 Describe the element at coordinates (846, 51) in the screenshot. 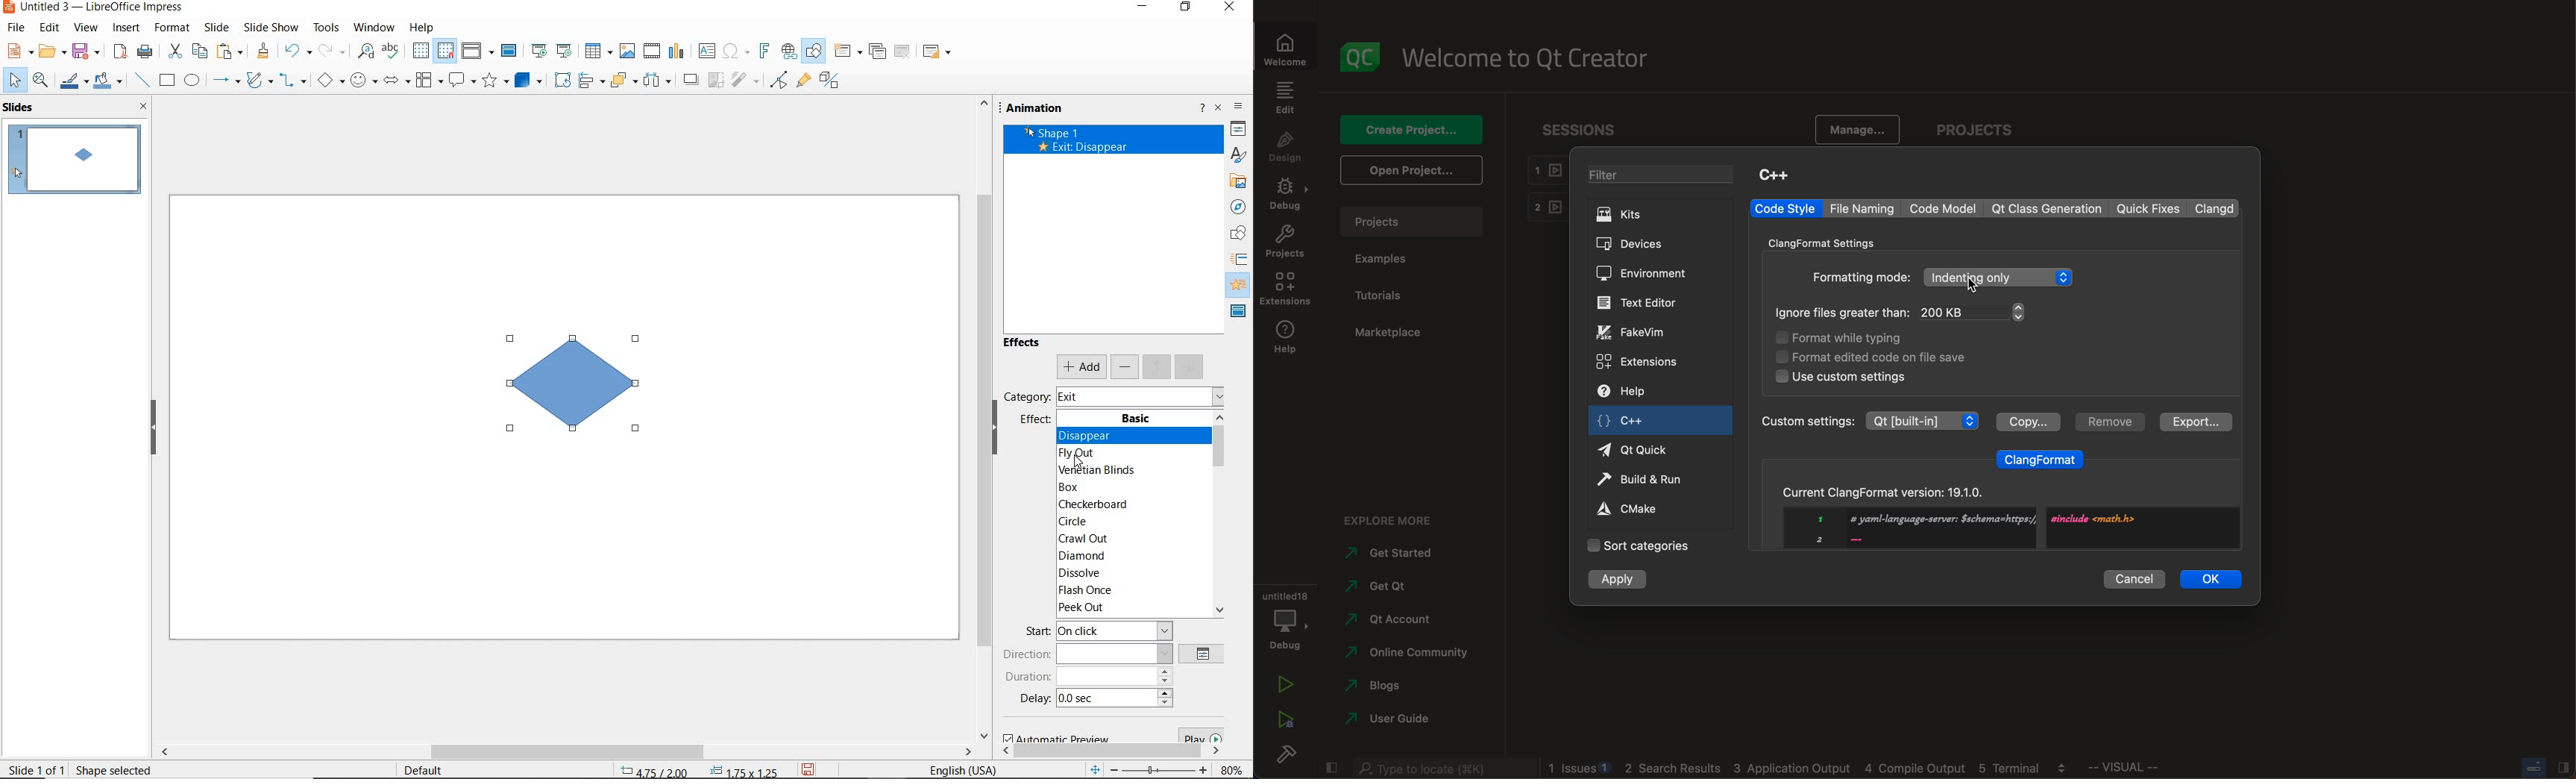

I see `new slide` at that location.